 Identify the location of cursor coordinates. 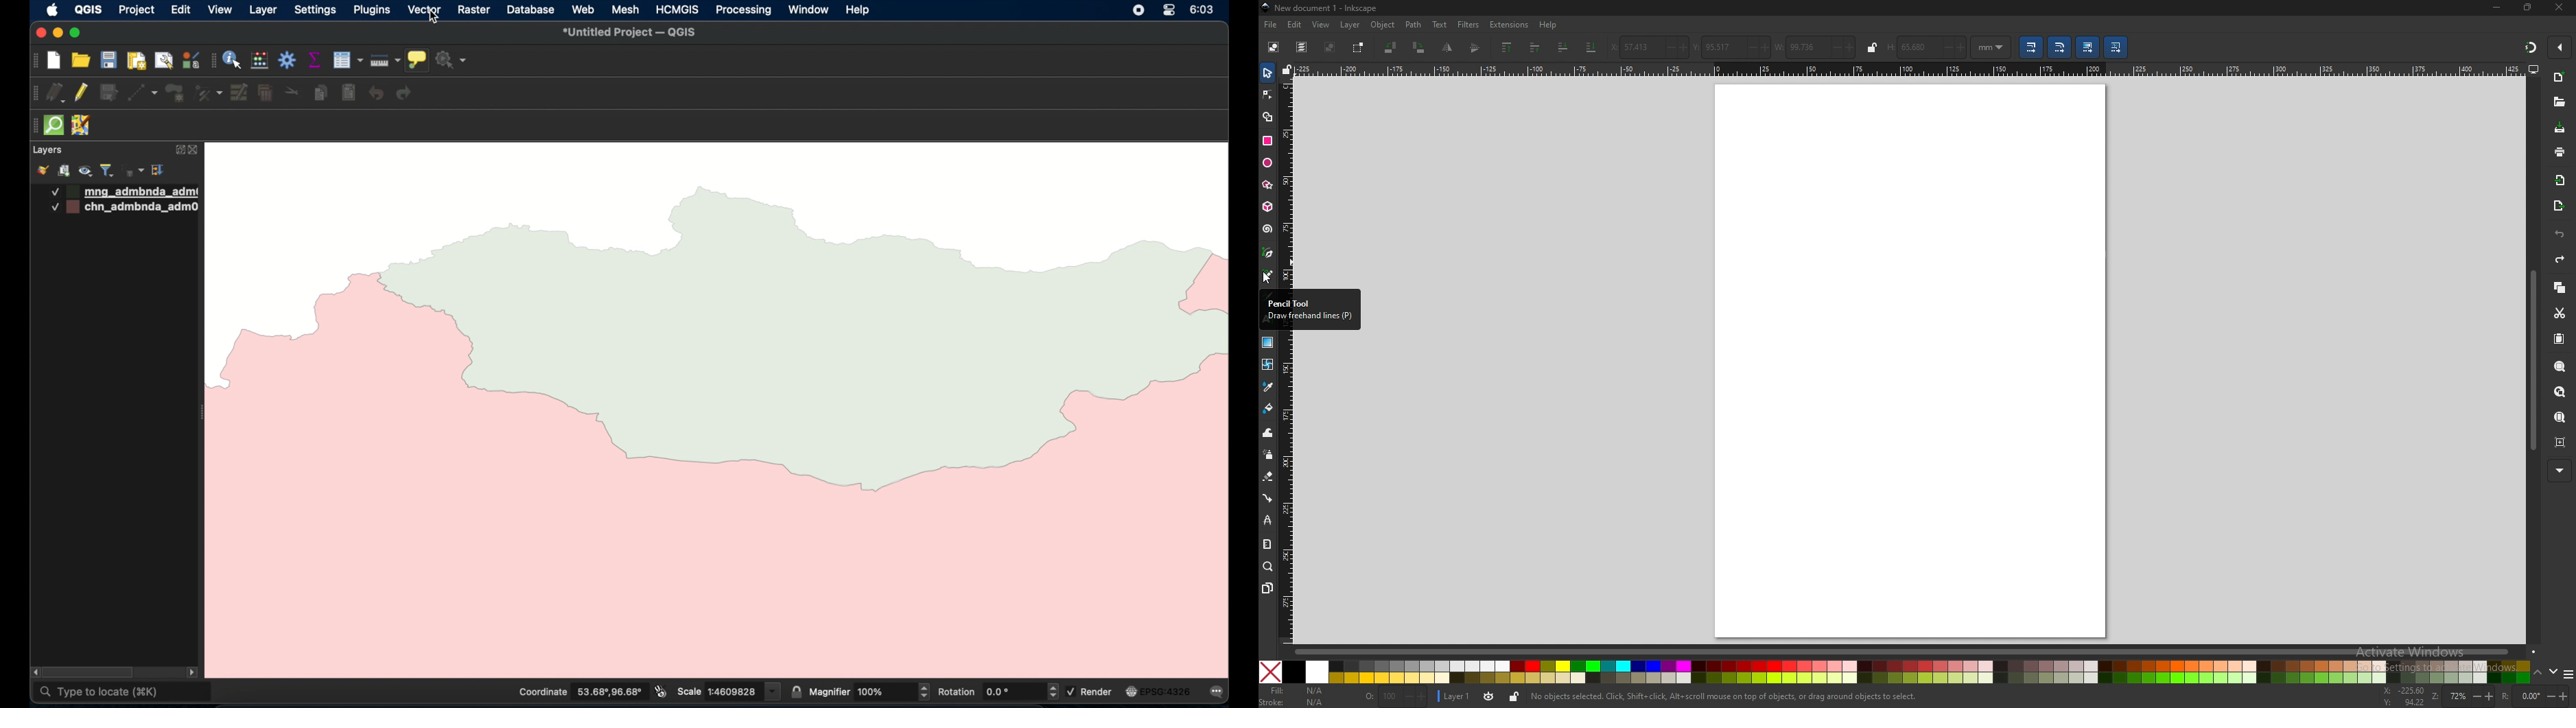
(2405, 696).